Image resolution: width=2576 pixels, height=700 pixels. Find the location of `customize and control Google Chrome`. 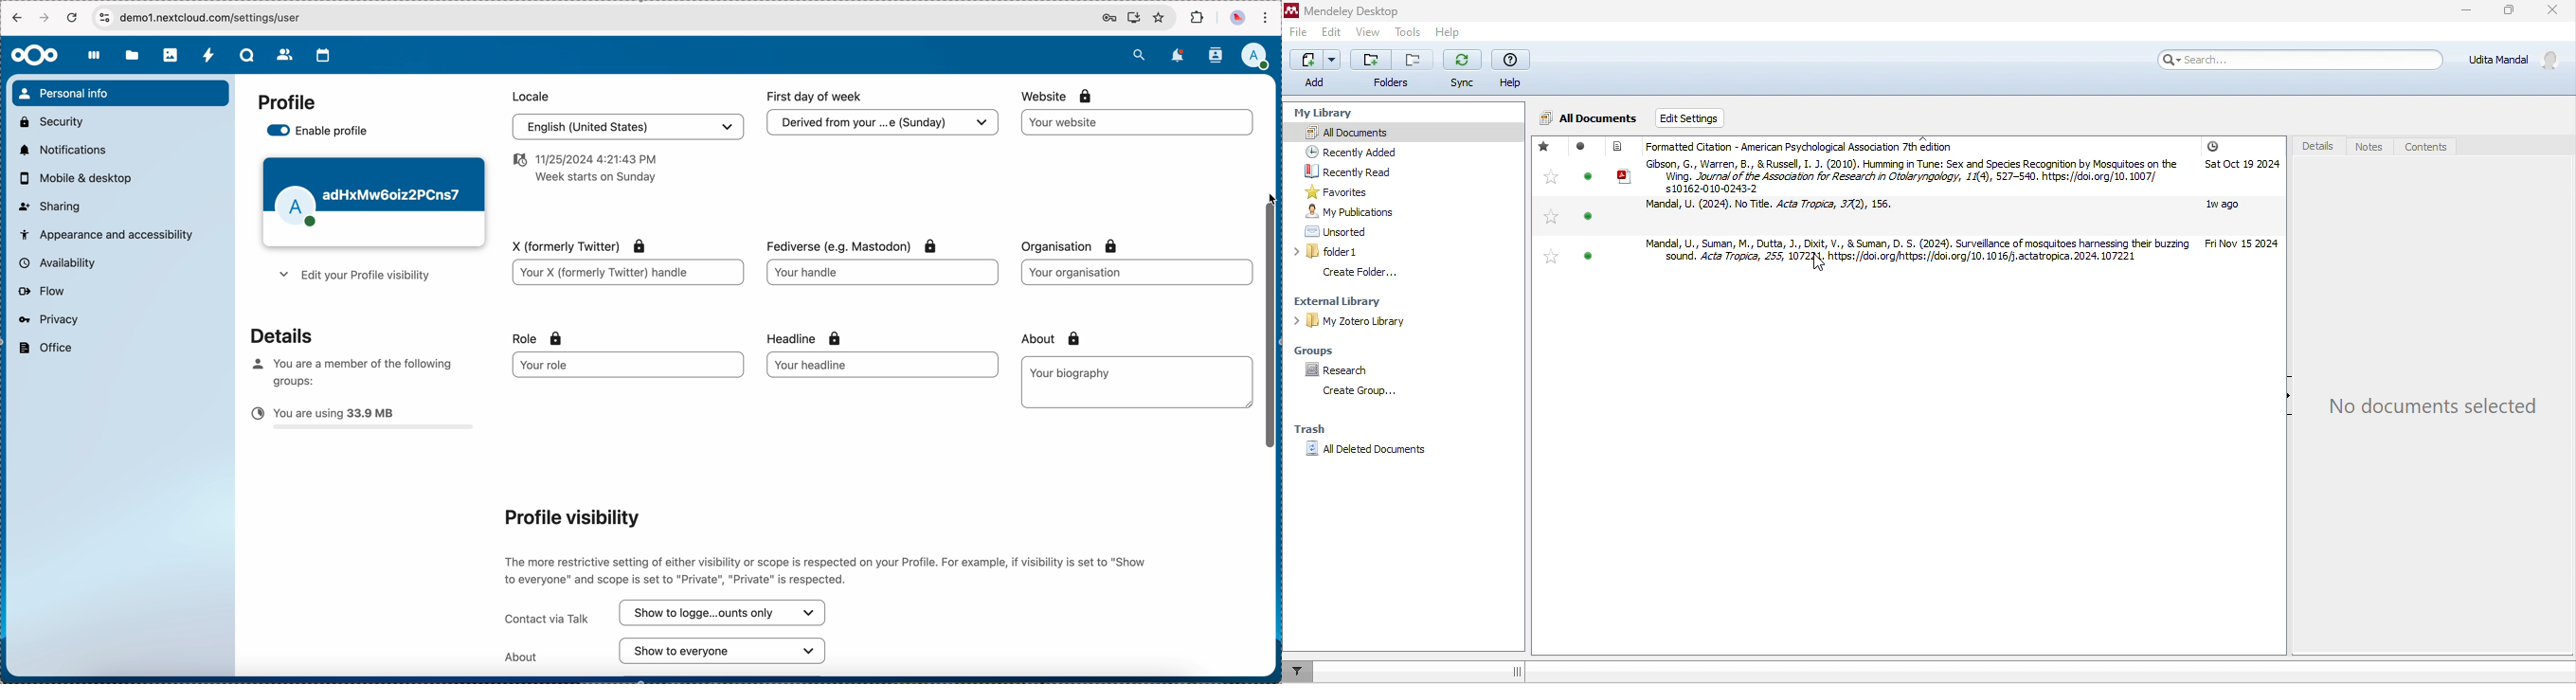

customize and control Google Chrome is located at coordinates (1266, 18).